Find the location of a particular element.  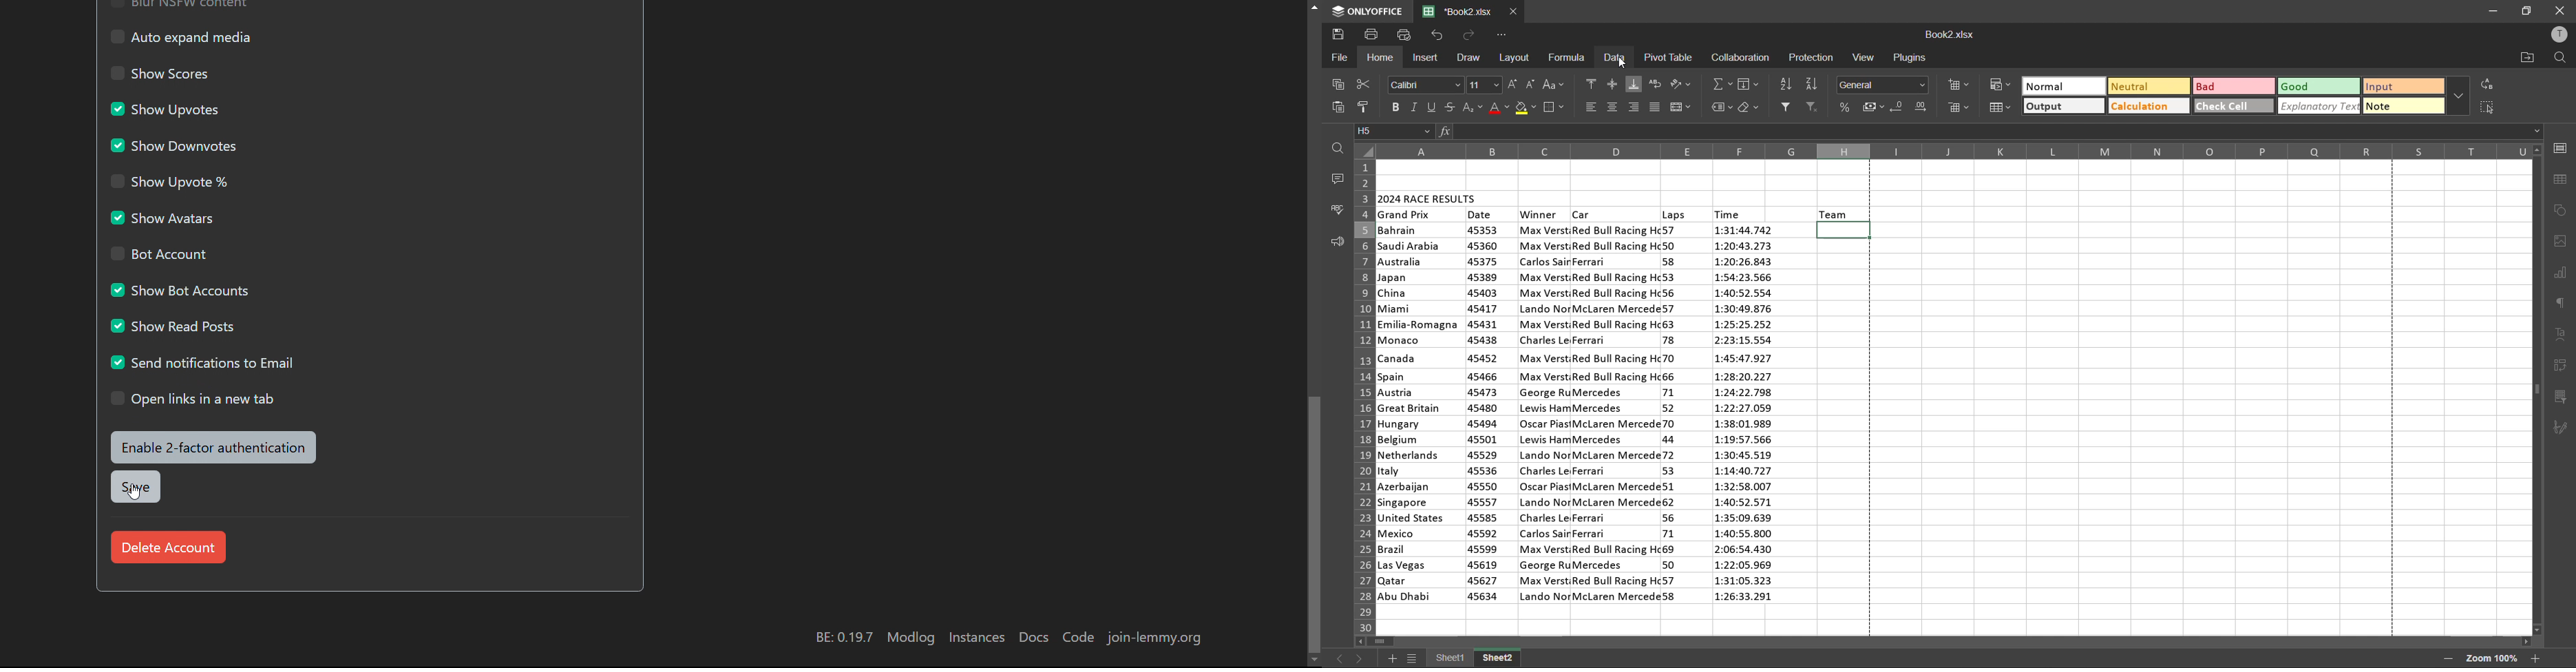

scrollbar moved is located at coordinates (1313, 524).